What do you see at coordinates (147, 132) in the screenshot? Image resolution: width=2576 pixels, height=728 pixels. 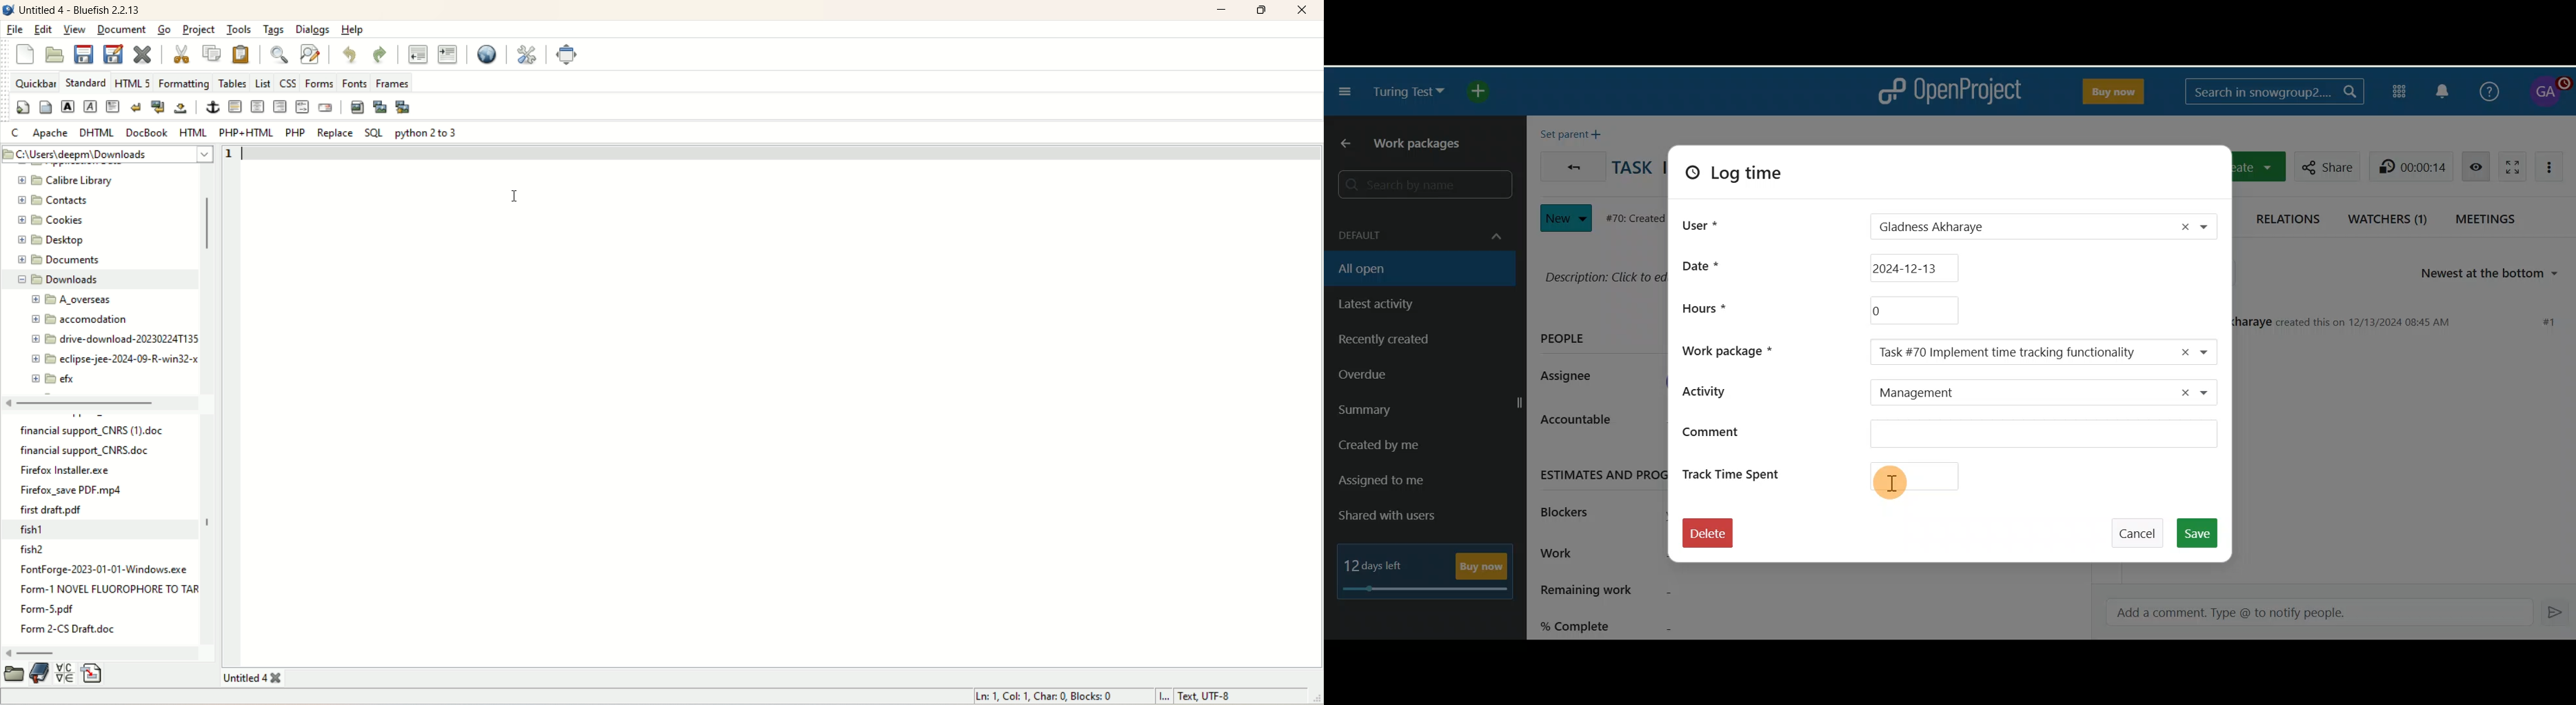 I see `DocBook` at bounding box center [147, 132].